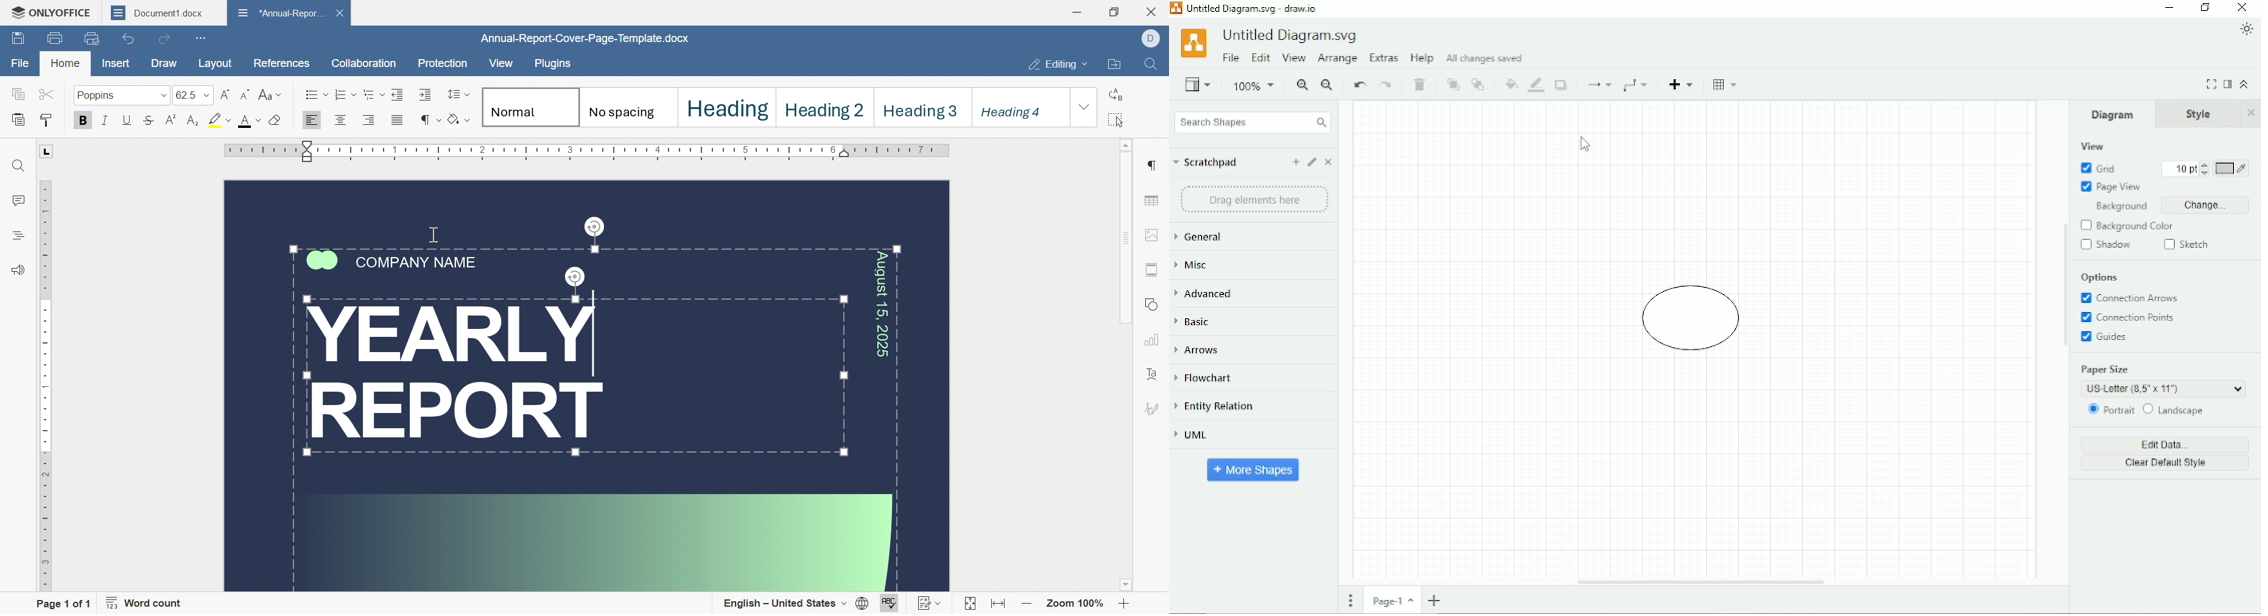 The image size is (2268, 616). What do you see at coordinates (1081, 10) in the screenshot?
I see `minimize` at bounding box center [1081, 10].